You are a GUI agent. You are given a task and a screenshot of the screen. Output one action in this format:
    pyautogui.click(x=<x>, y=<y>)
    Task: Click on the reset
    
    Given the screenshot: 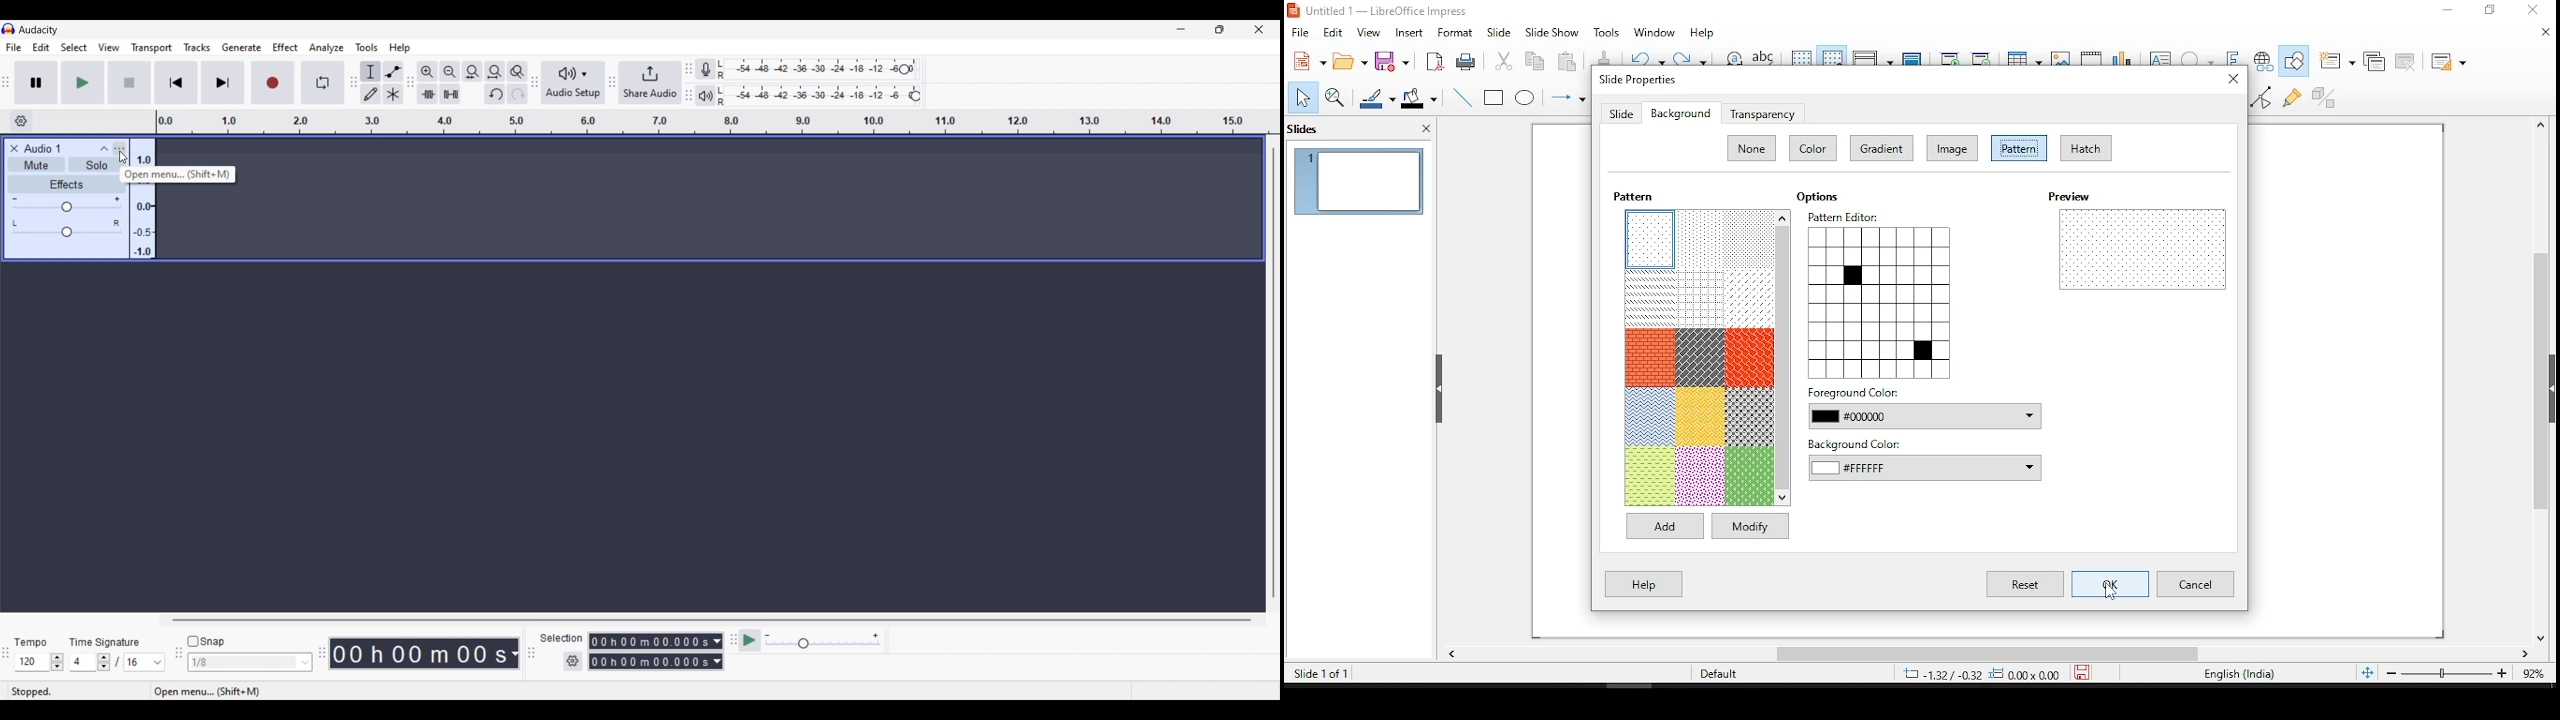 What is the action you would take?
    pyautogui.click(x=2025, y=585)
    